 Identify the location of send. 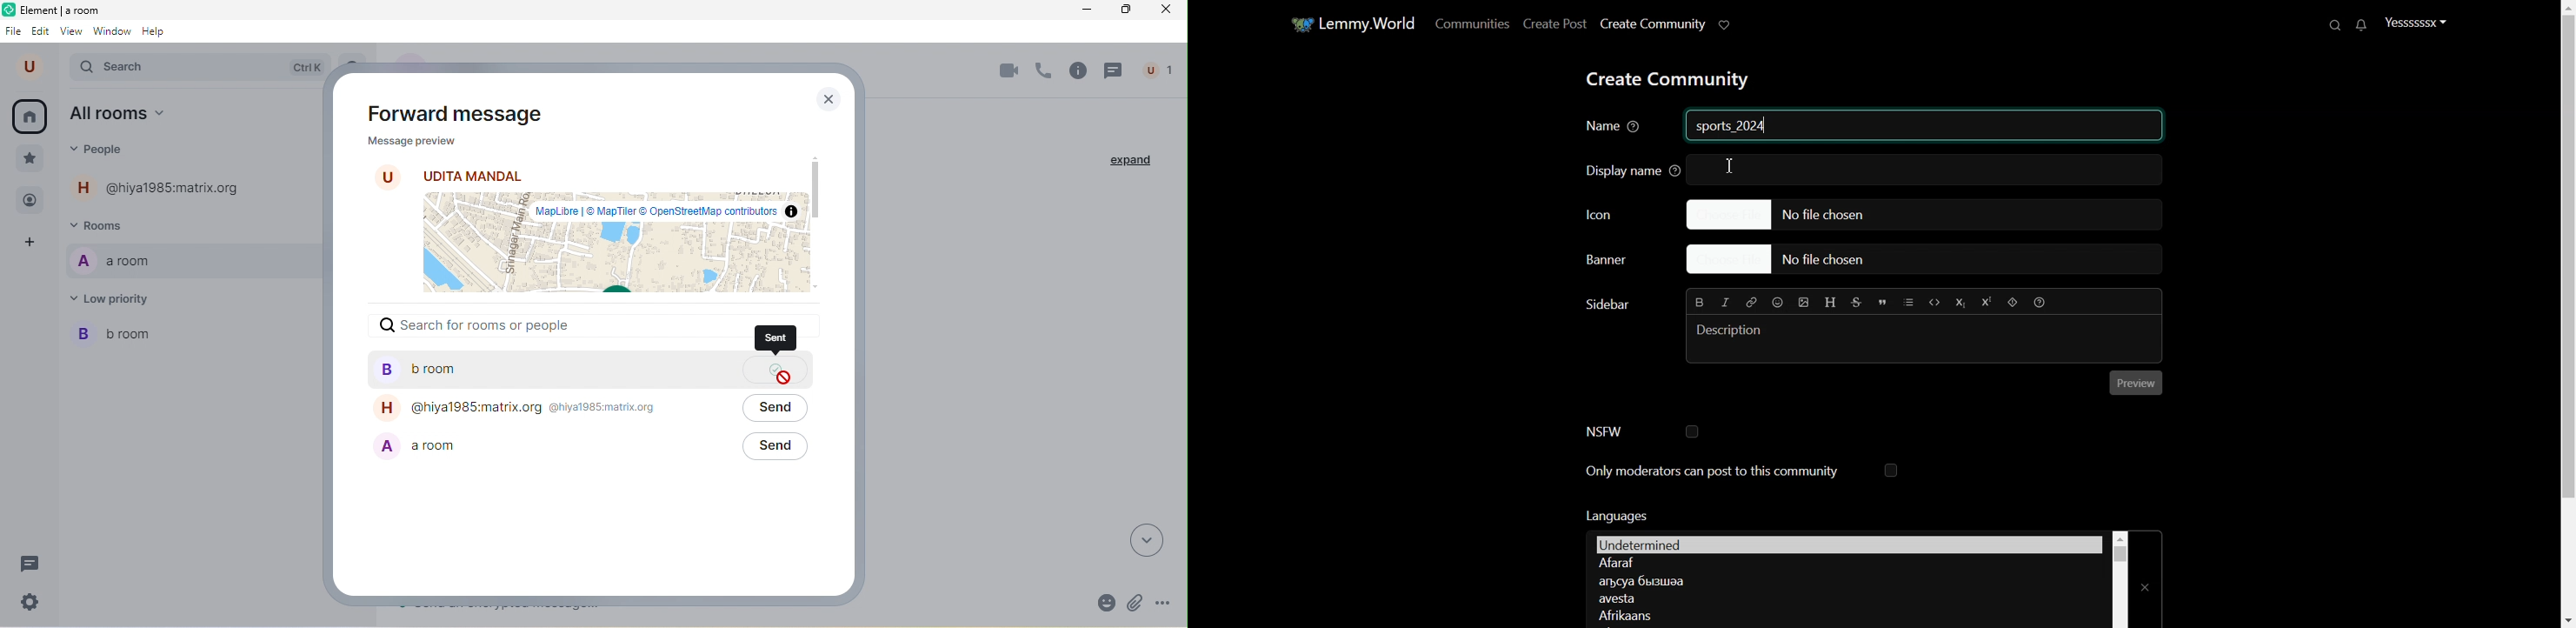
(782, 417).